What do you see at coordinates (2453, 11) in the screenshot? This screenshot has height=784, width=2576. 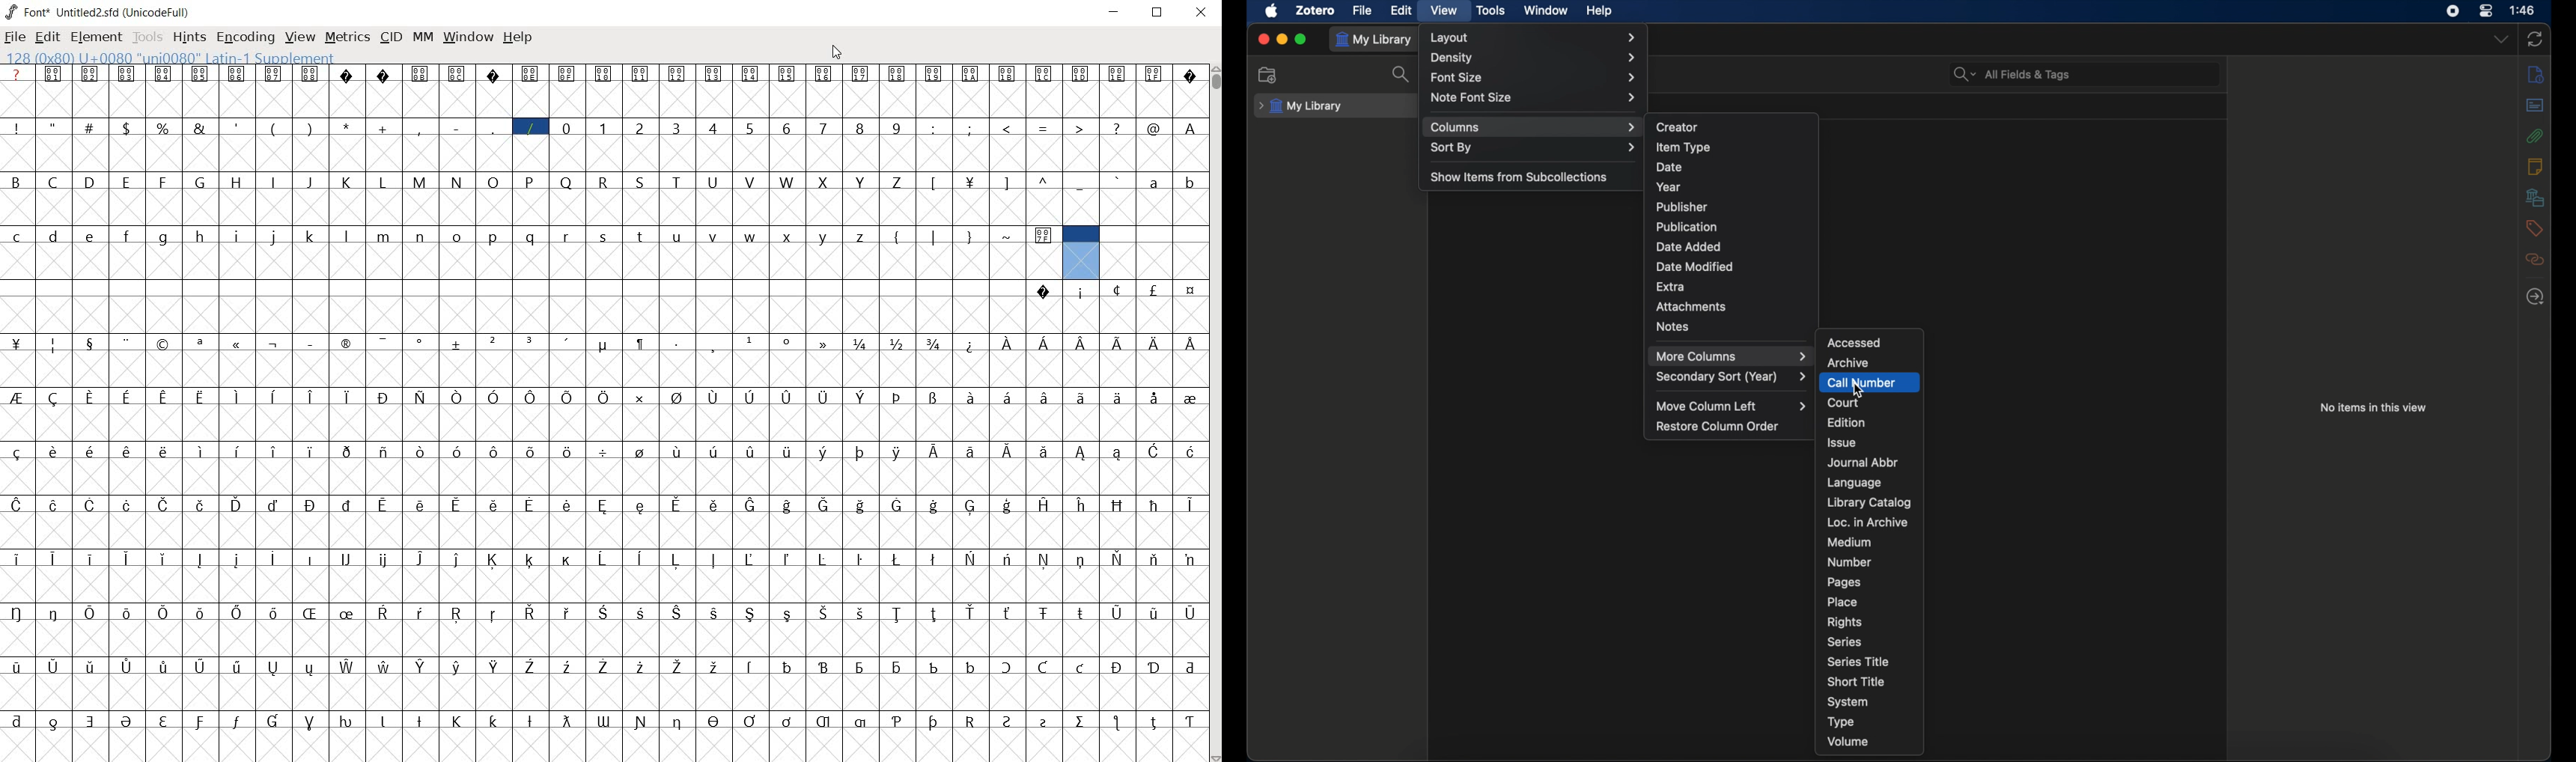 I see `screen recorder` at bounding box center [2453, 11].